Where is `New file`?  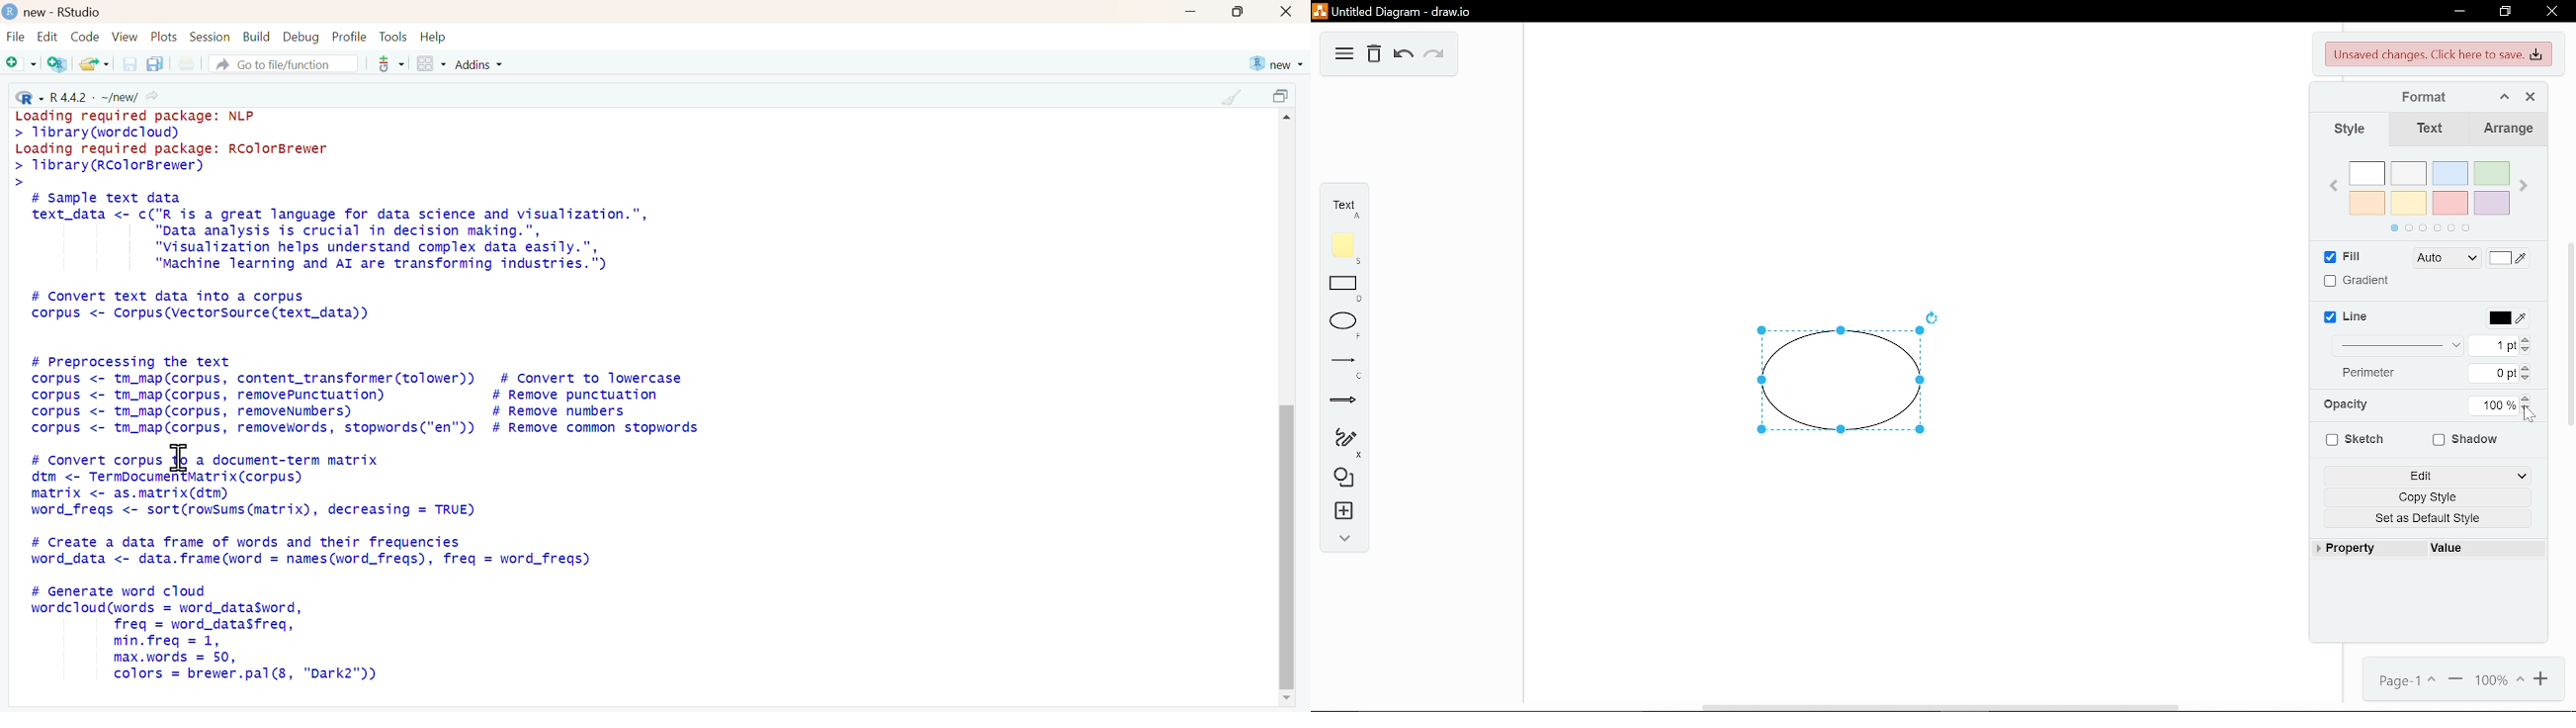
New file is located at coordinates (20, 64).